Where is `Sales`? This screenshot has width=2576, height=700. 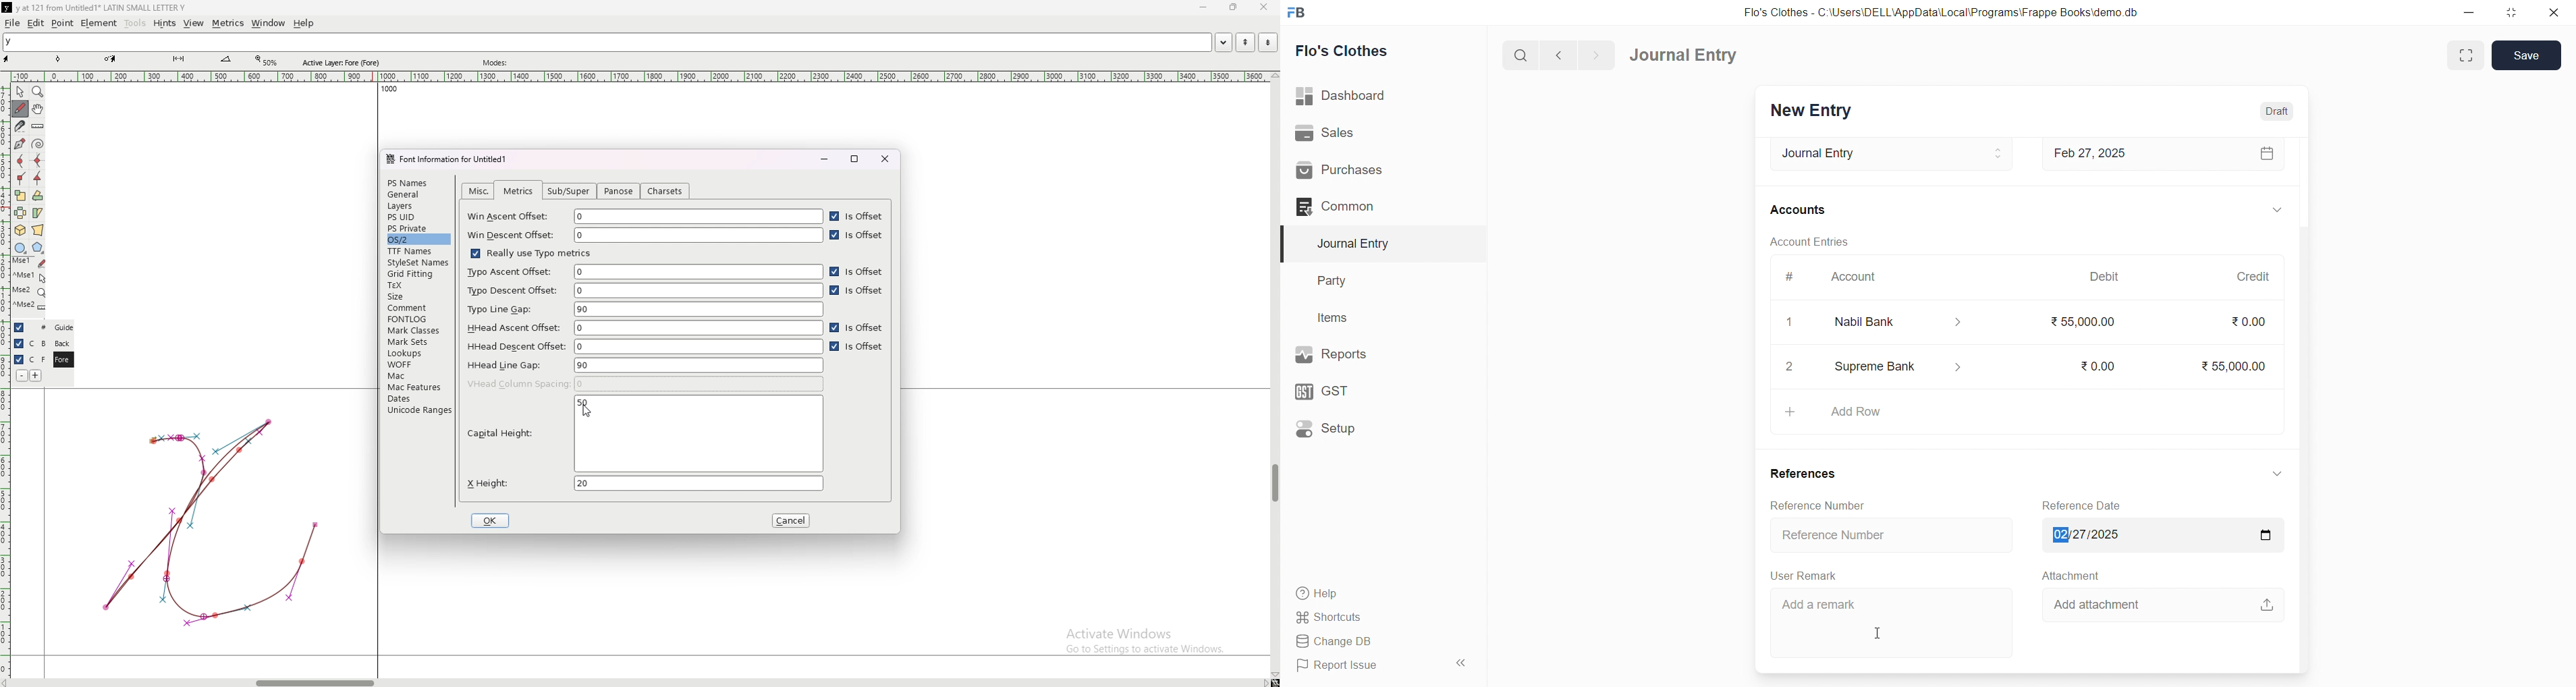
Sales is located at coordinates (1361, 132).